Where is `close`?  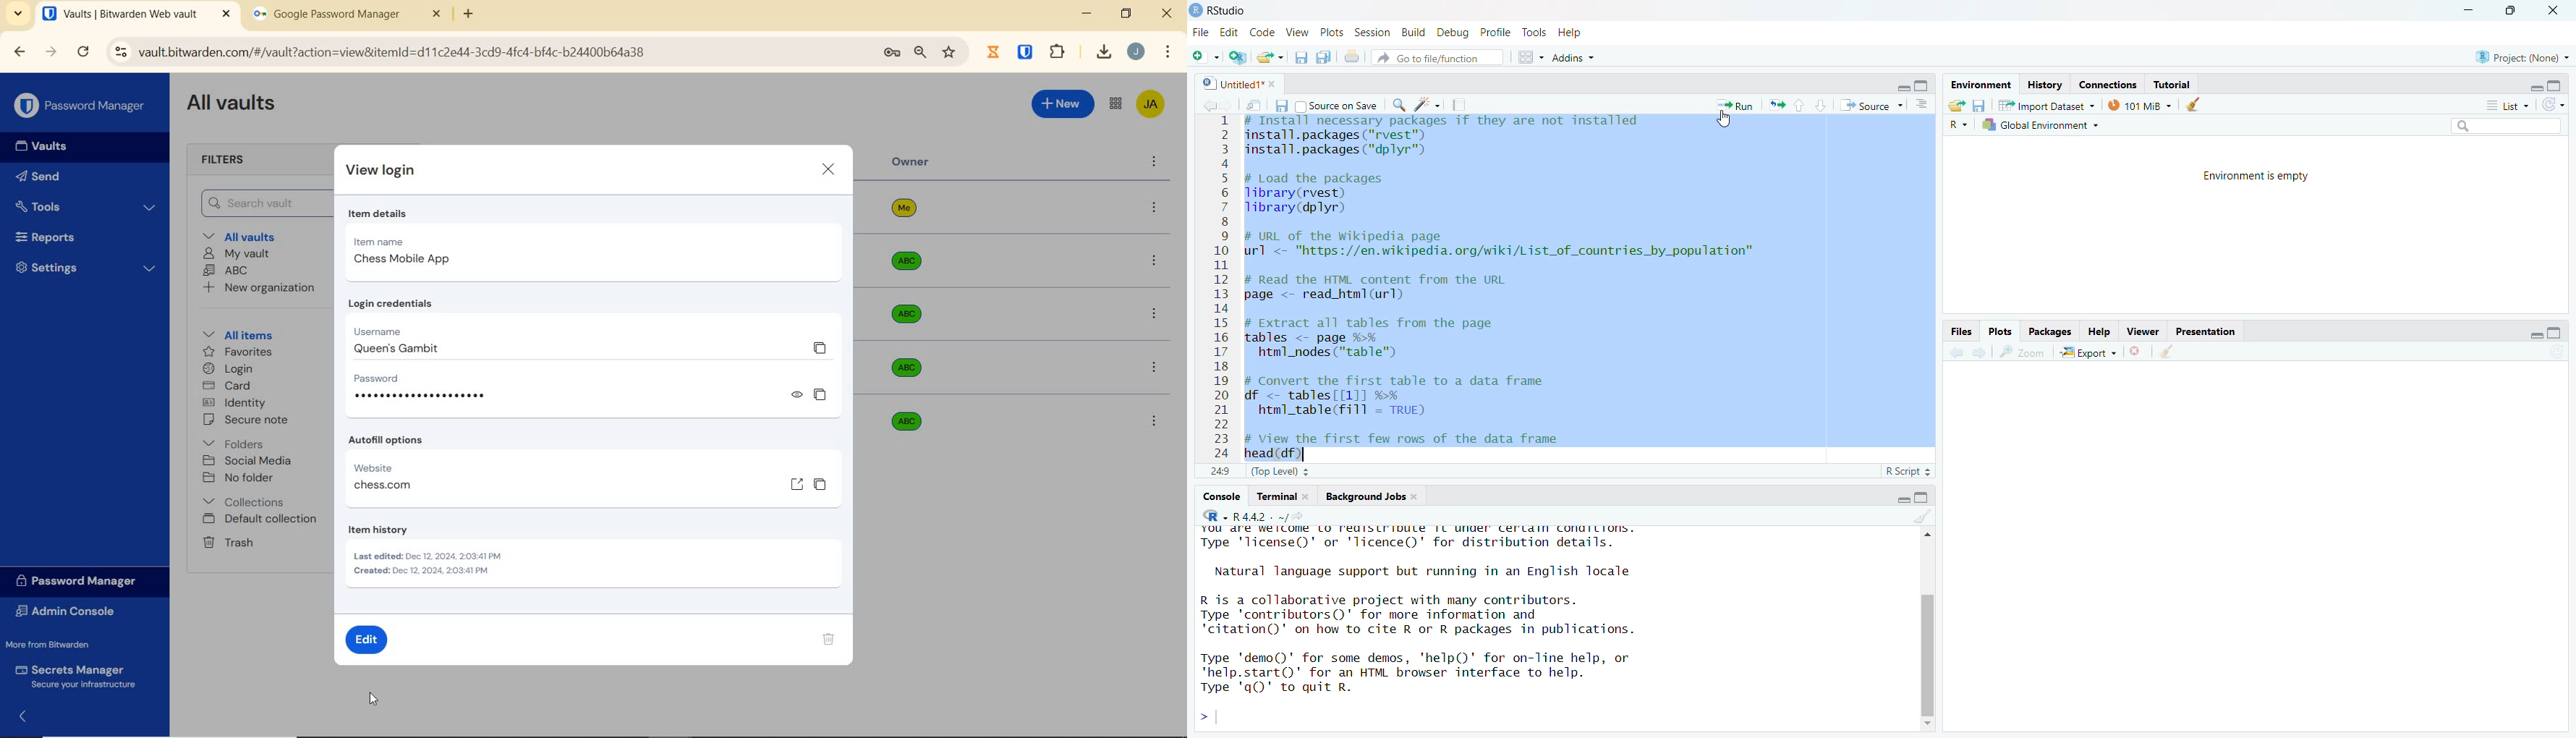
close is located at coordinates (2136, 351).